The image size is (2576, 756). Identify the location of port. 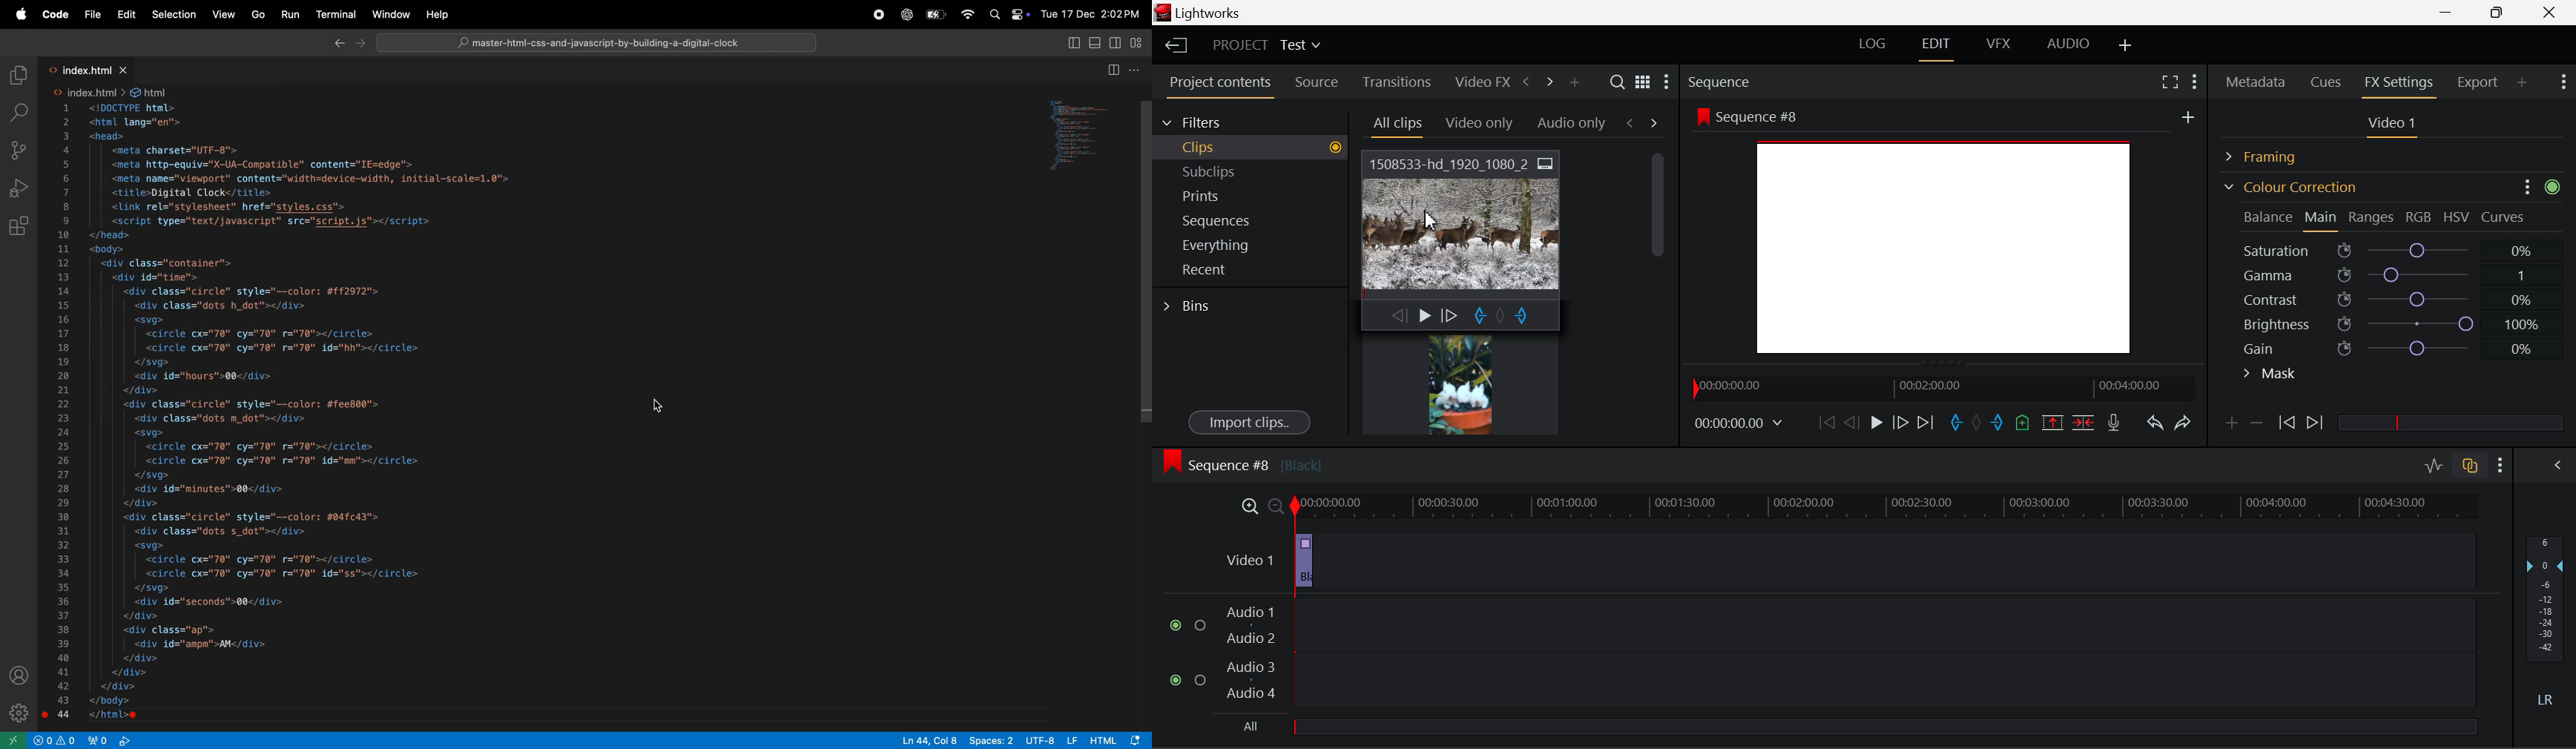
(98, 740).